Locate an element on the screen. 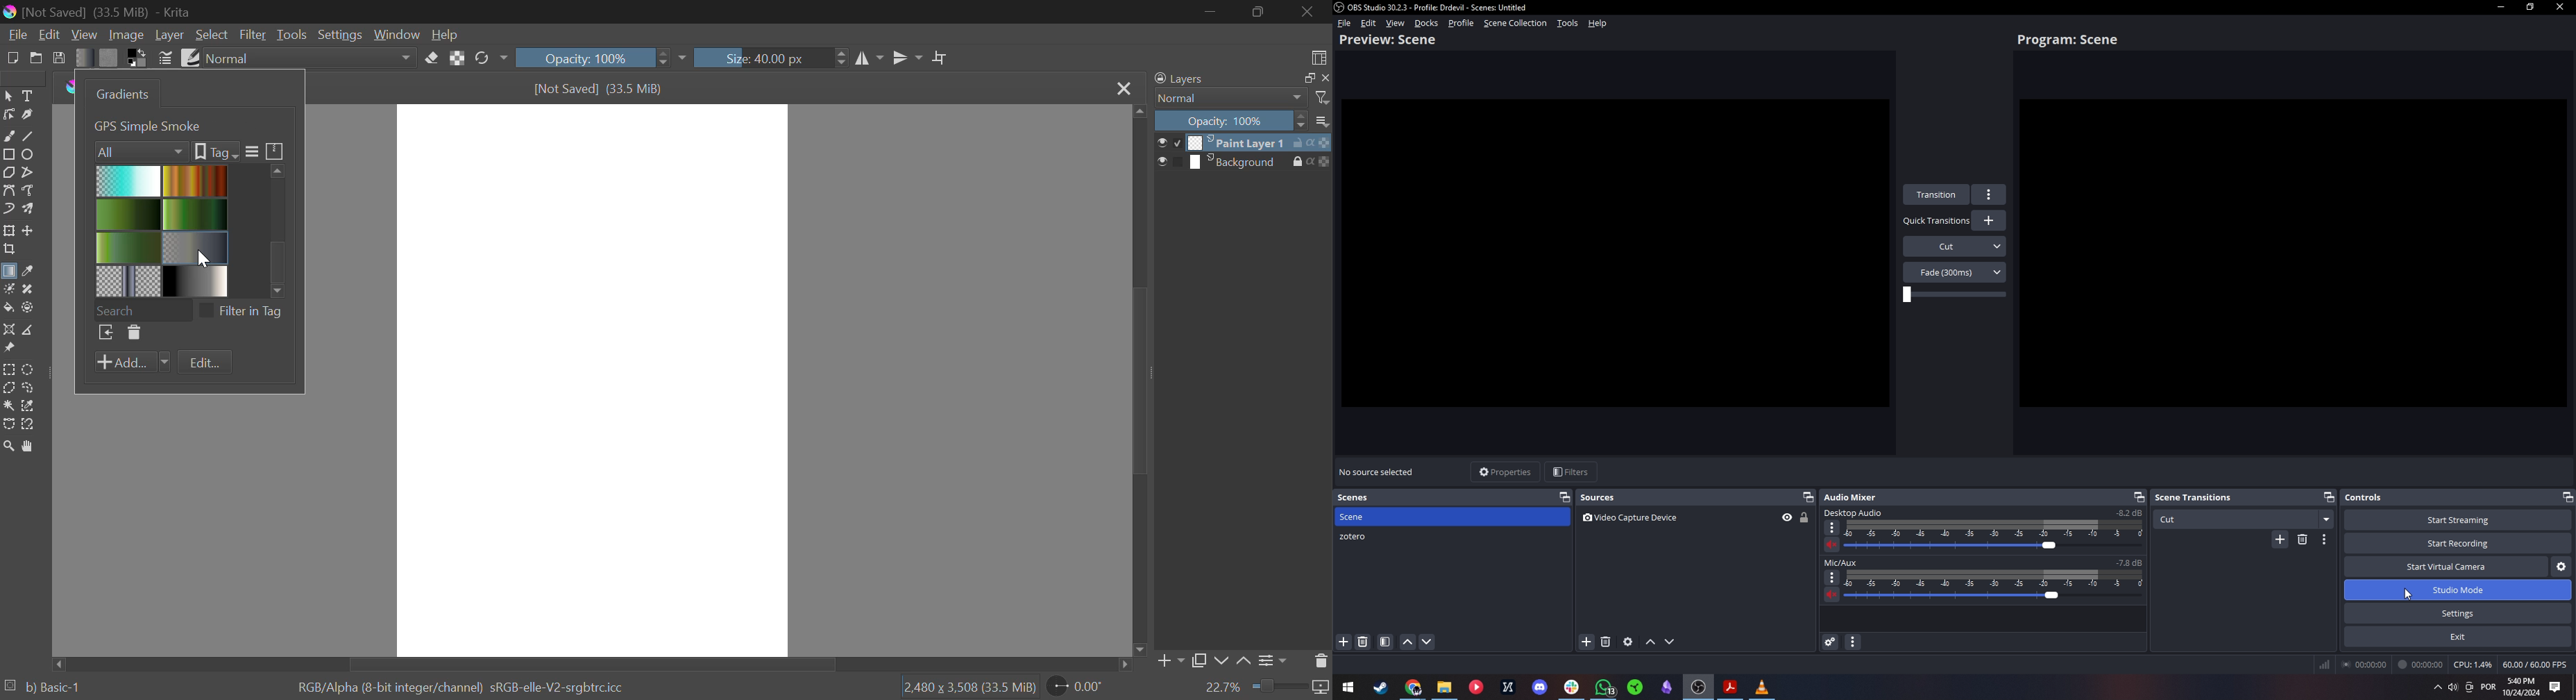 This screenshot has height=700, width=2576. Size: 40.00 px is located at coordinates (772, 56).